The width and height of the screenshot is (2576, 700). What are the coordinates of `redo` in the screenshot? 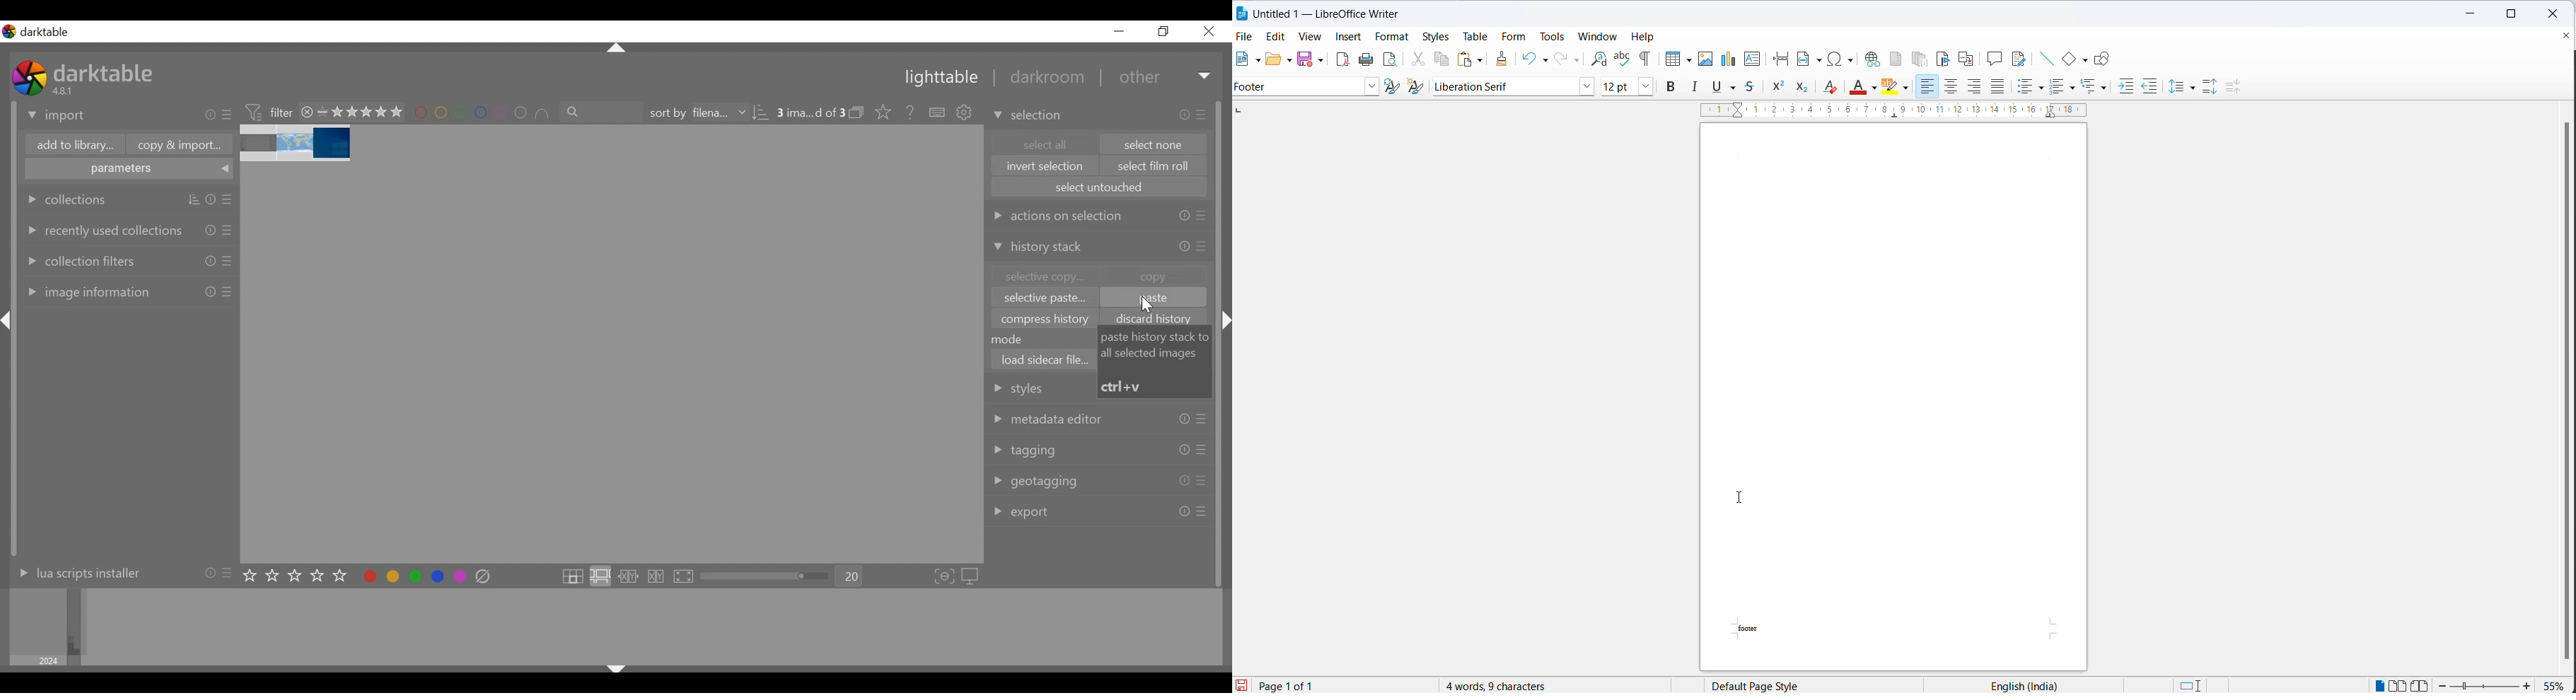 It's located at (1560, 57).